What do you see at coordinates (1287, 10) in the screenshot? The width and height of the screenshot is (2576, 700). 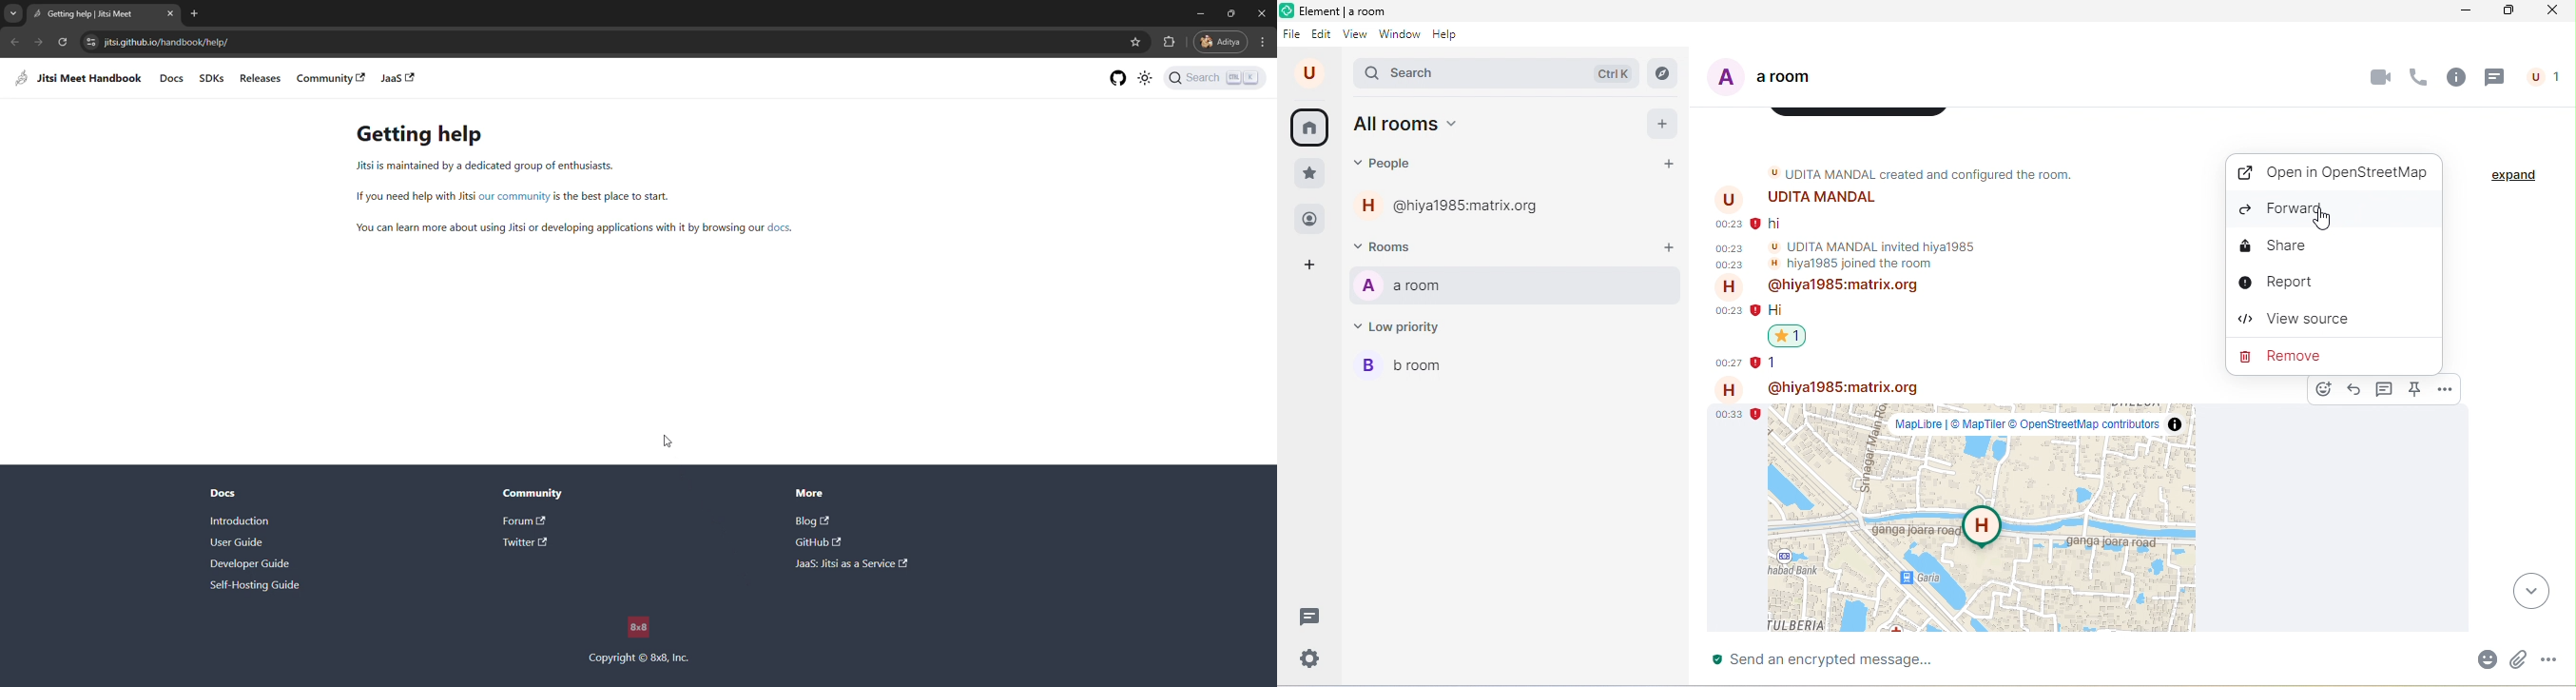 I see `element logo` at bounding box center [1287, 10].